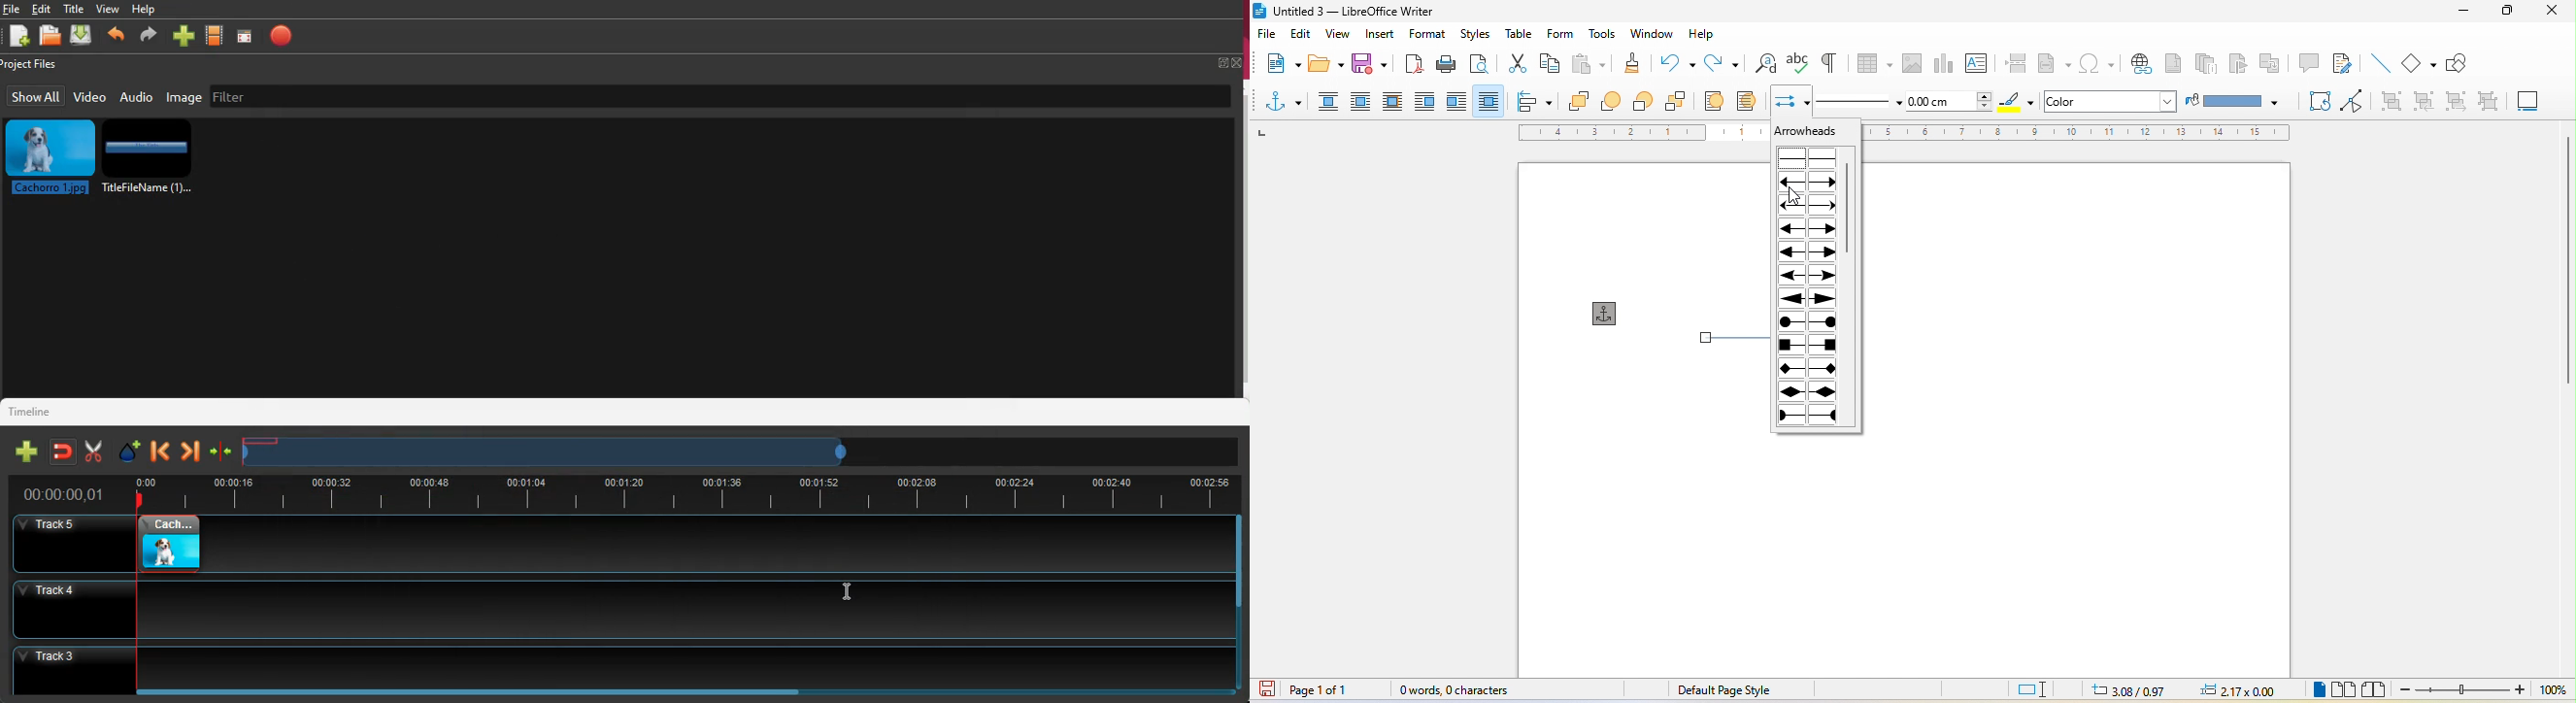  I want to click on cut, so click(1513, 61).